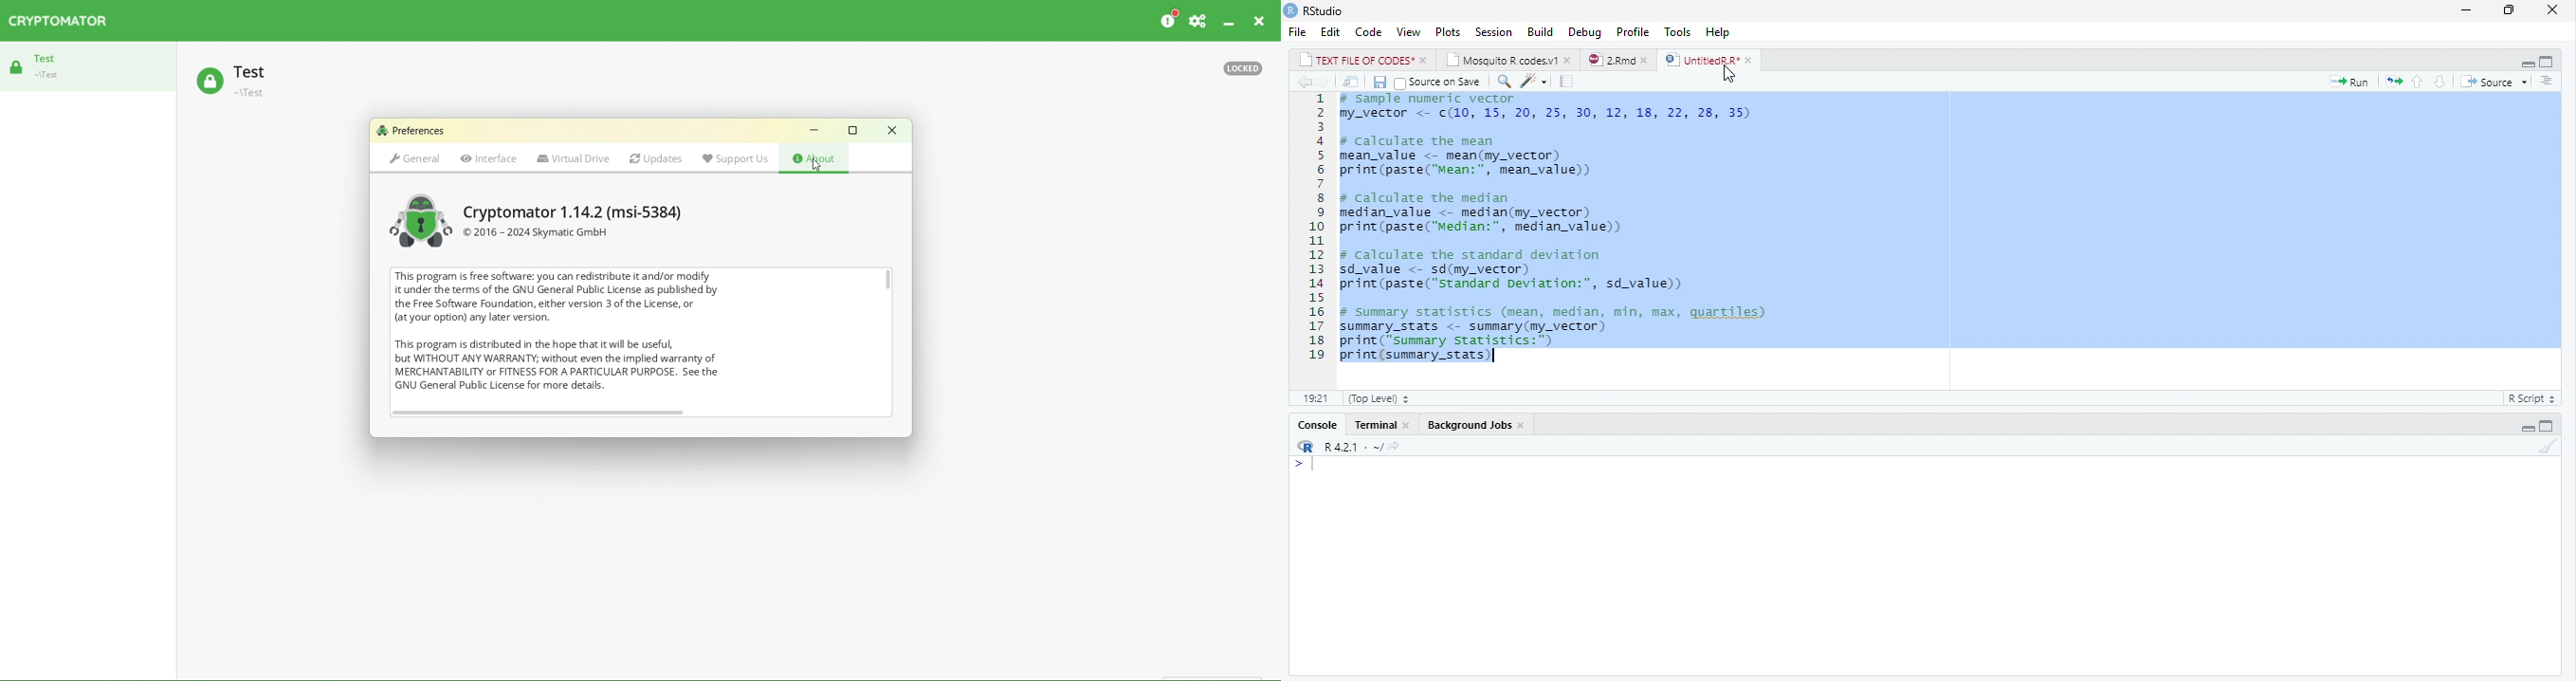 The width and height of the screenshot is (2576, 700). I want to click on R 4.2.1 . ~/, so click(1362, 448).